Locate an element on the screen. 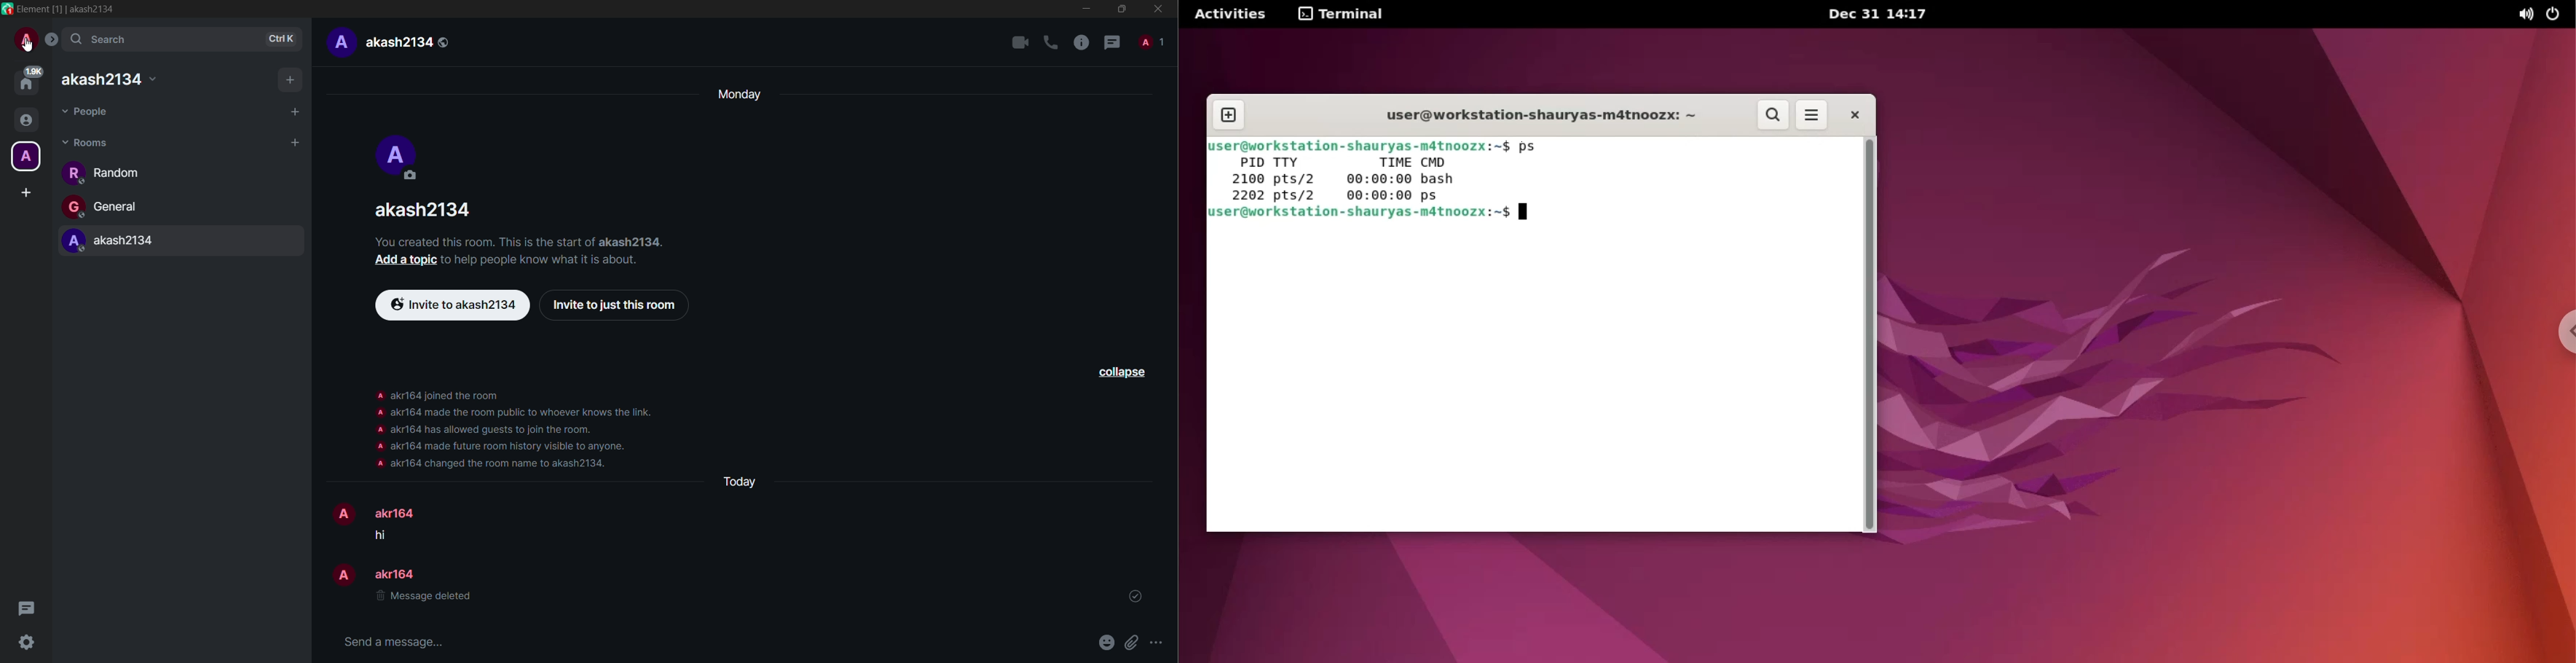 The width and height of the screenshot is (2576, 672). threads is located at coordinates (1113, 44).